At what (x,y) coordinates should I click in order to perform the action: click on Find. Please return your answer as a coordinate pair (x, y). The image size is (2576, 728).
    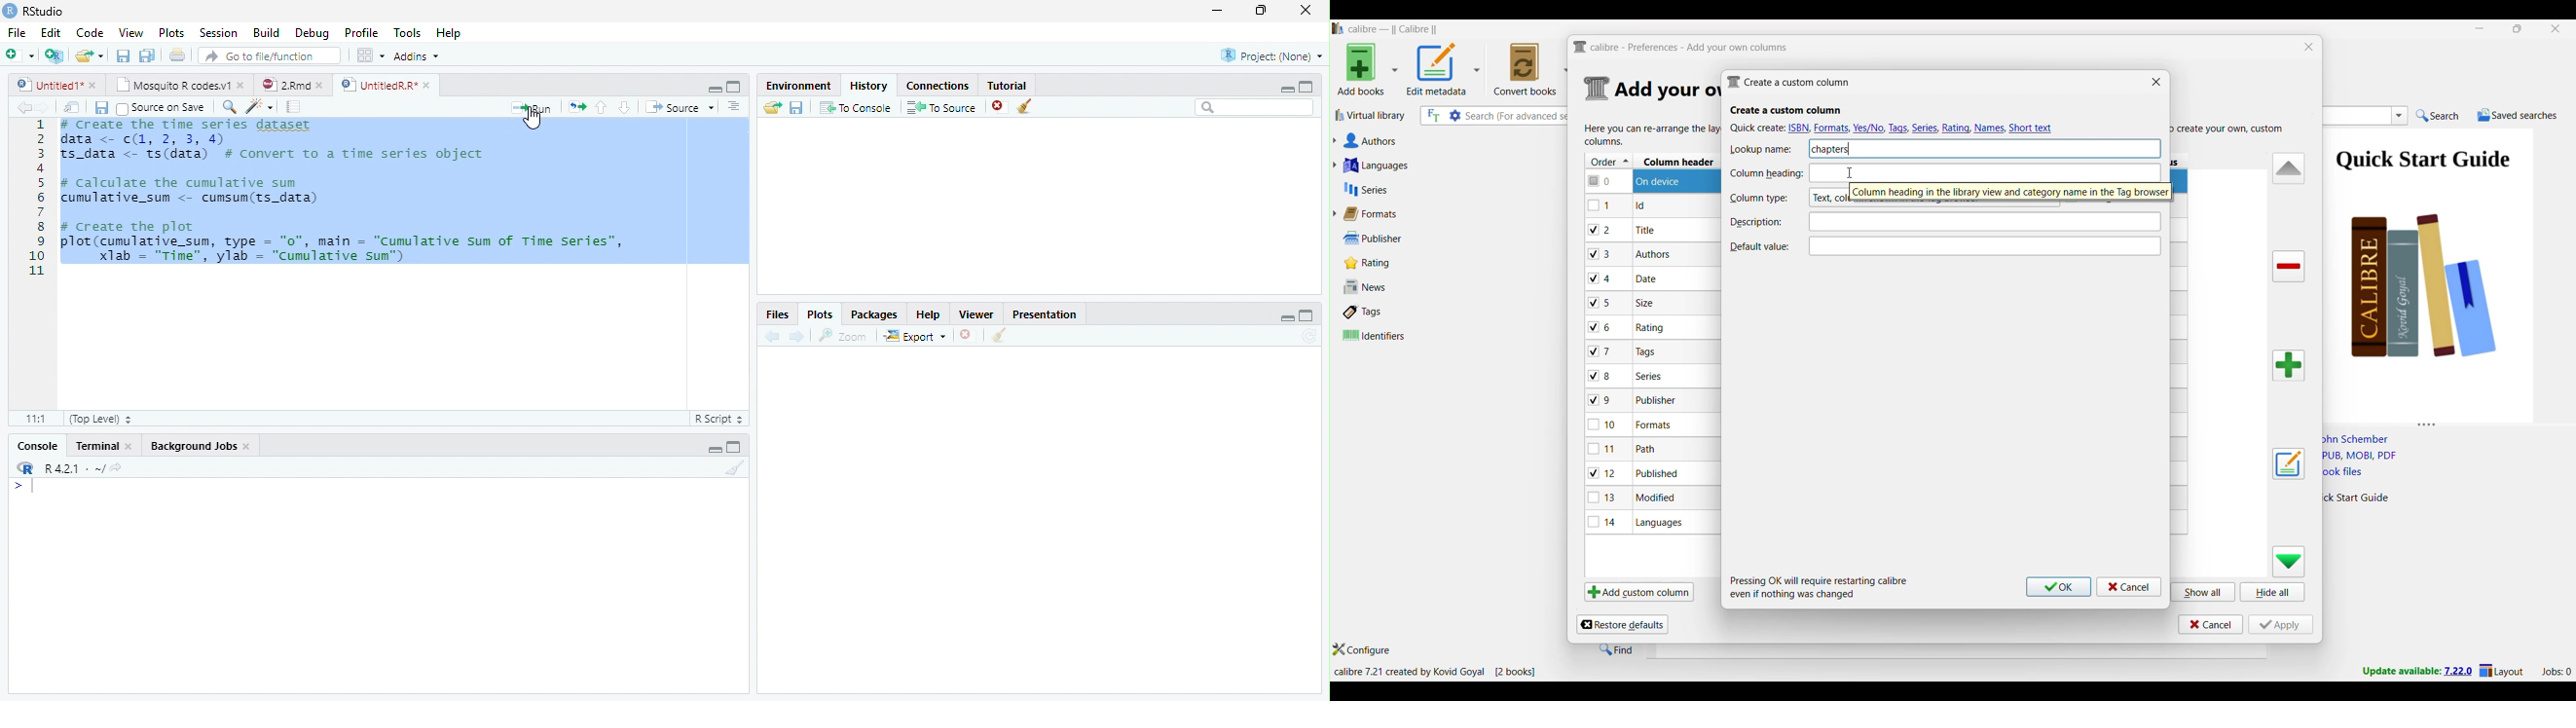
    Looking at the image, I should click on (1616, 649).